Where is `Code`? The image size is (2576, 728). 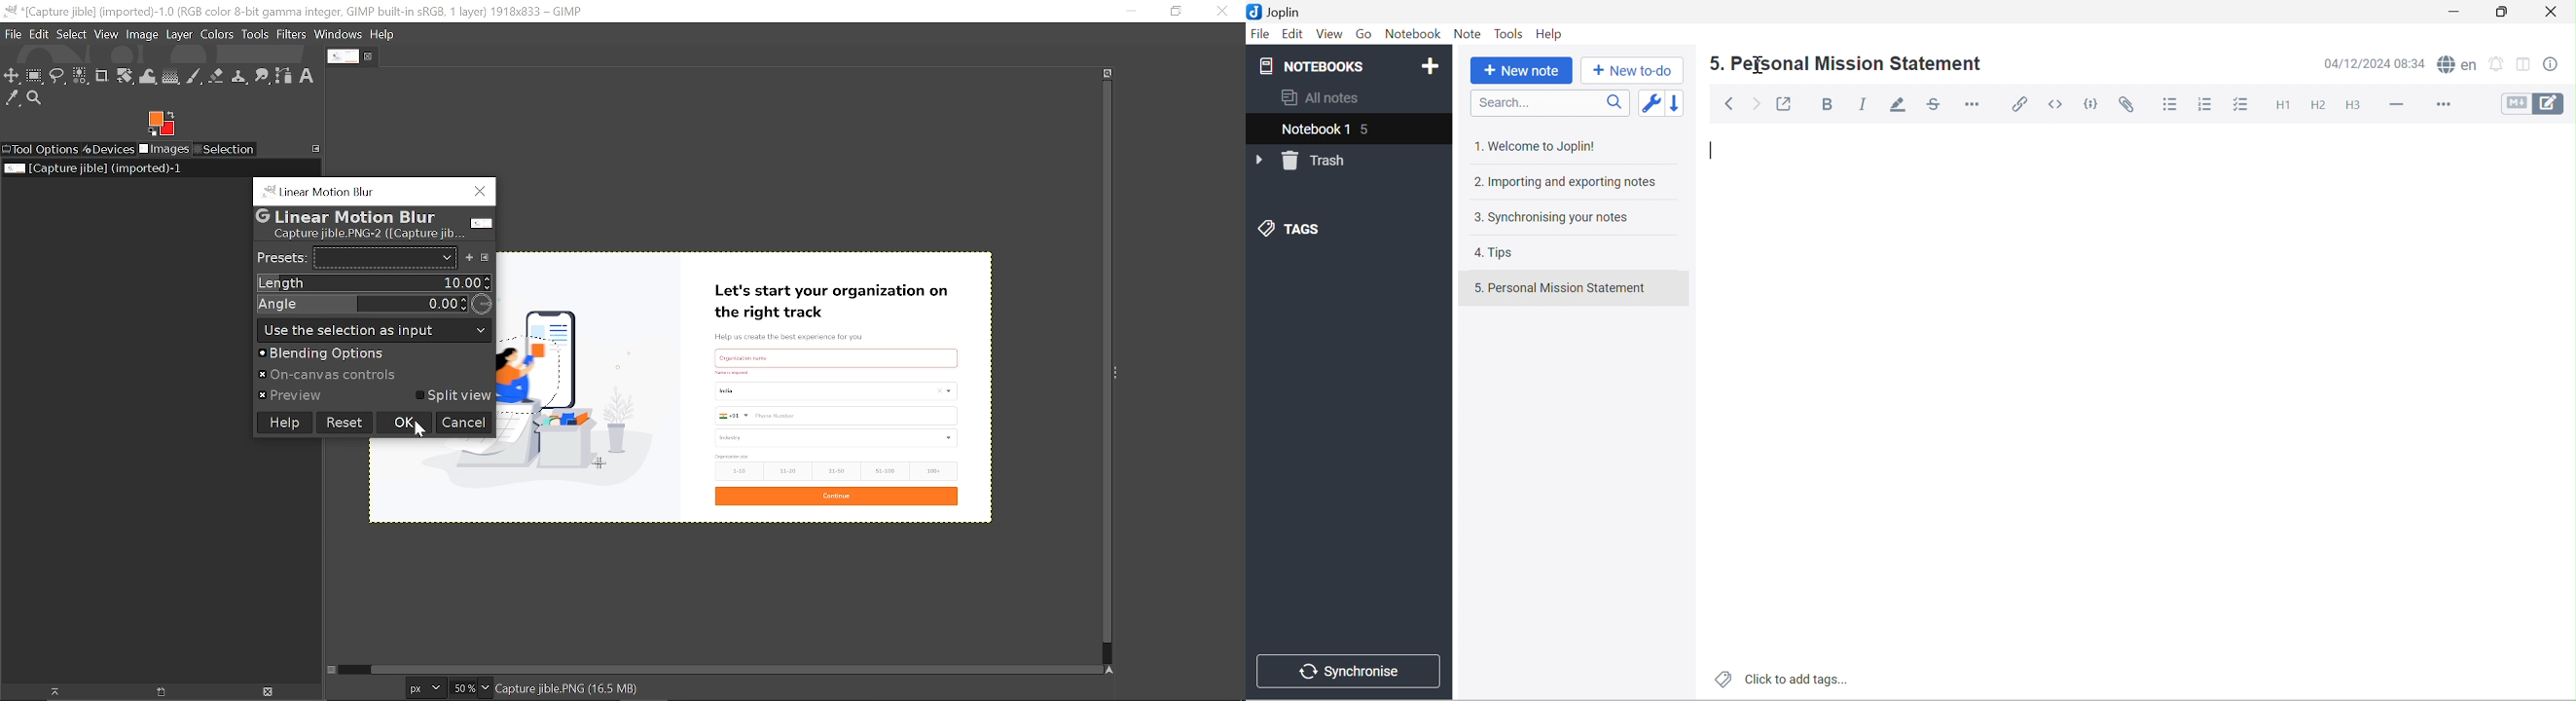 Code is located at coordinates (2091, 103).